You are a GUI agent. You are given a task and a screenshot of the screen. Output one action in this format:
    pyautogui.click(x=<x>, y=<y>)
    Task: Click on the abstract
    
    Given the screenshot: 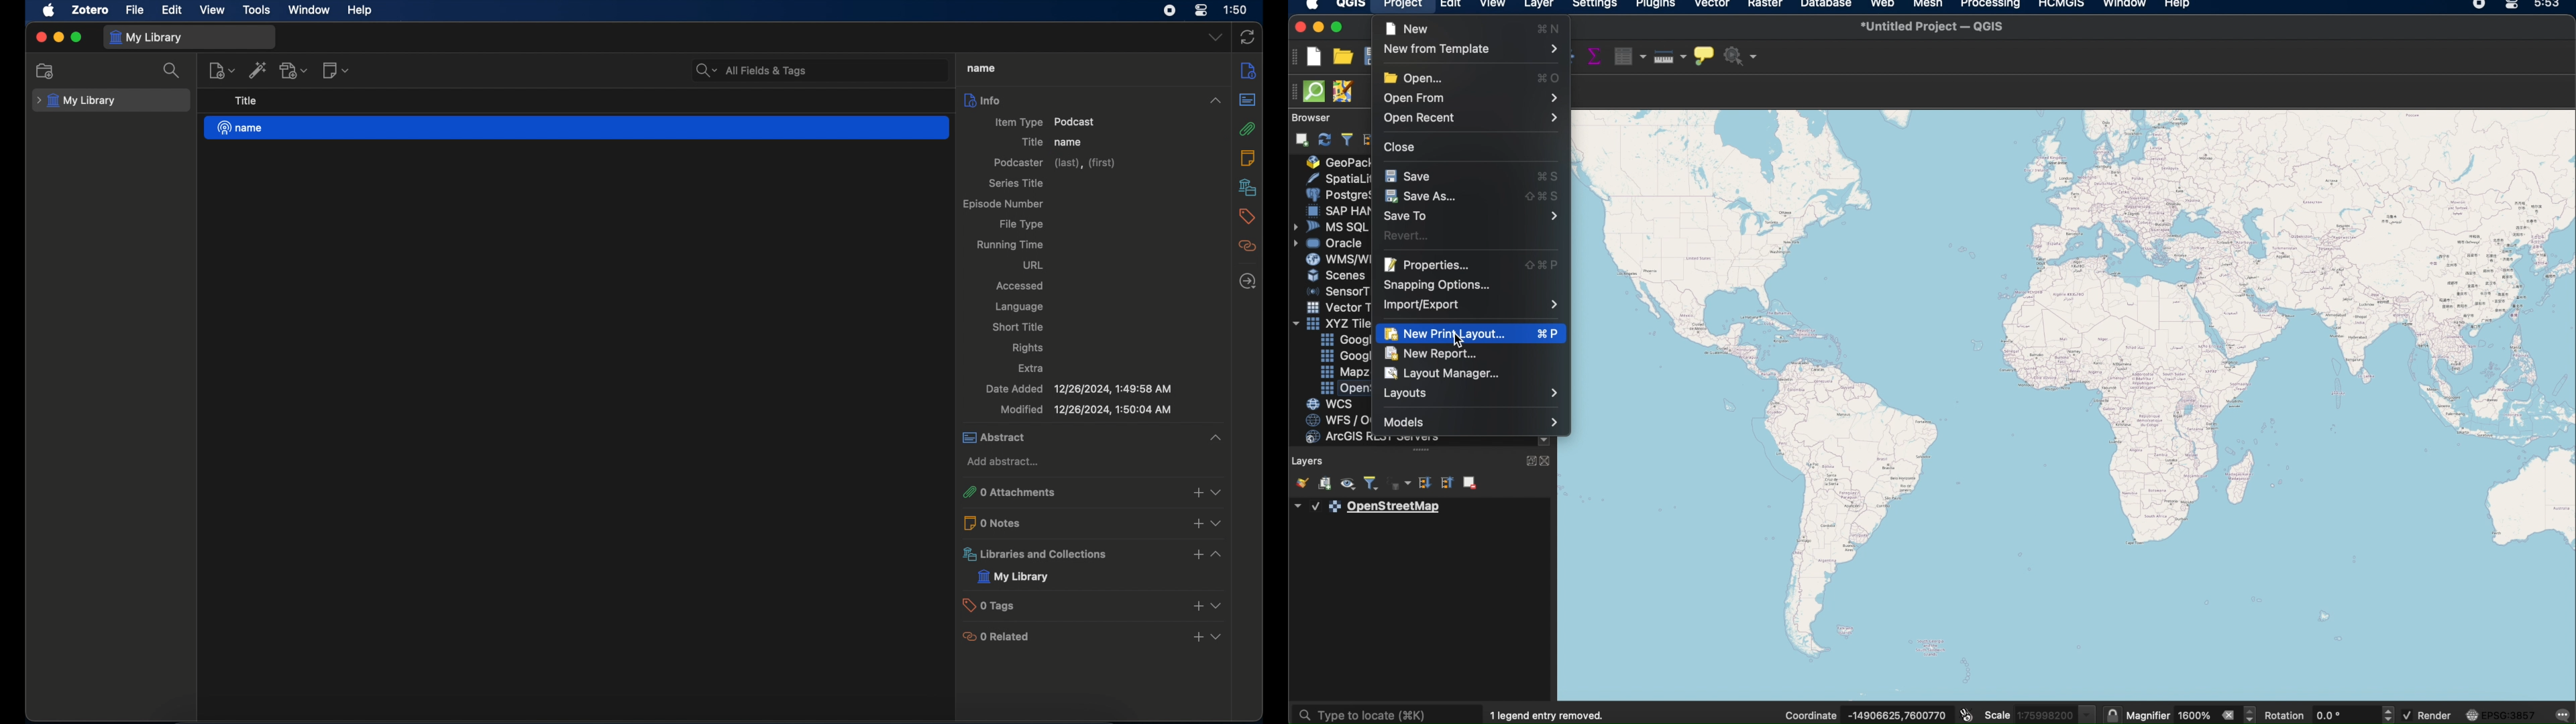 What is the action you would take?
    pyautogui.click(x=1248, y=100)
    